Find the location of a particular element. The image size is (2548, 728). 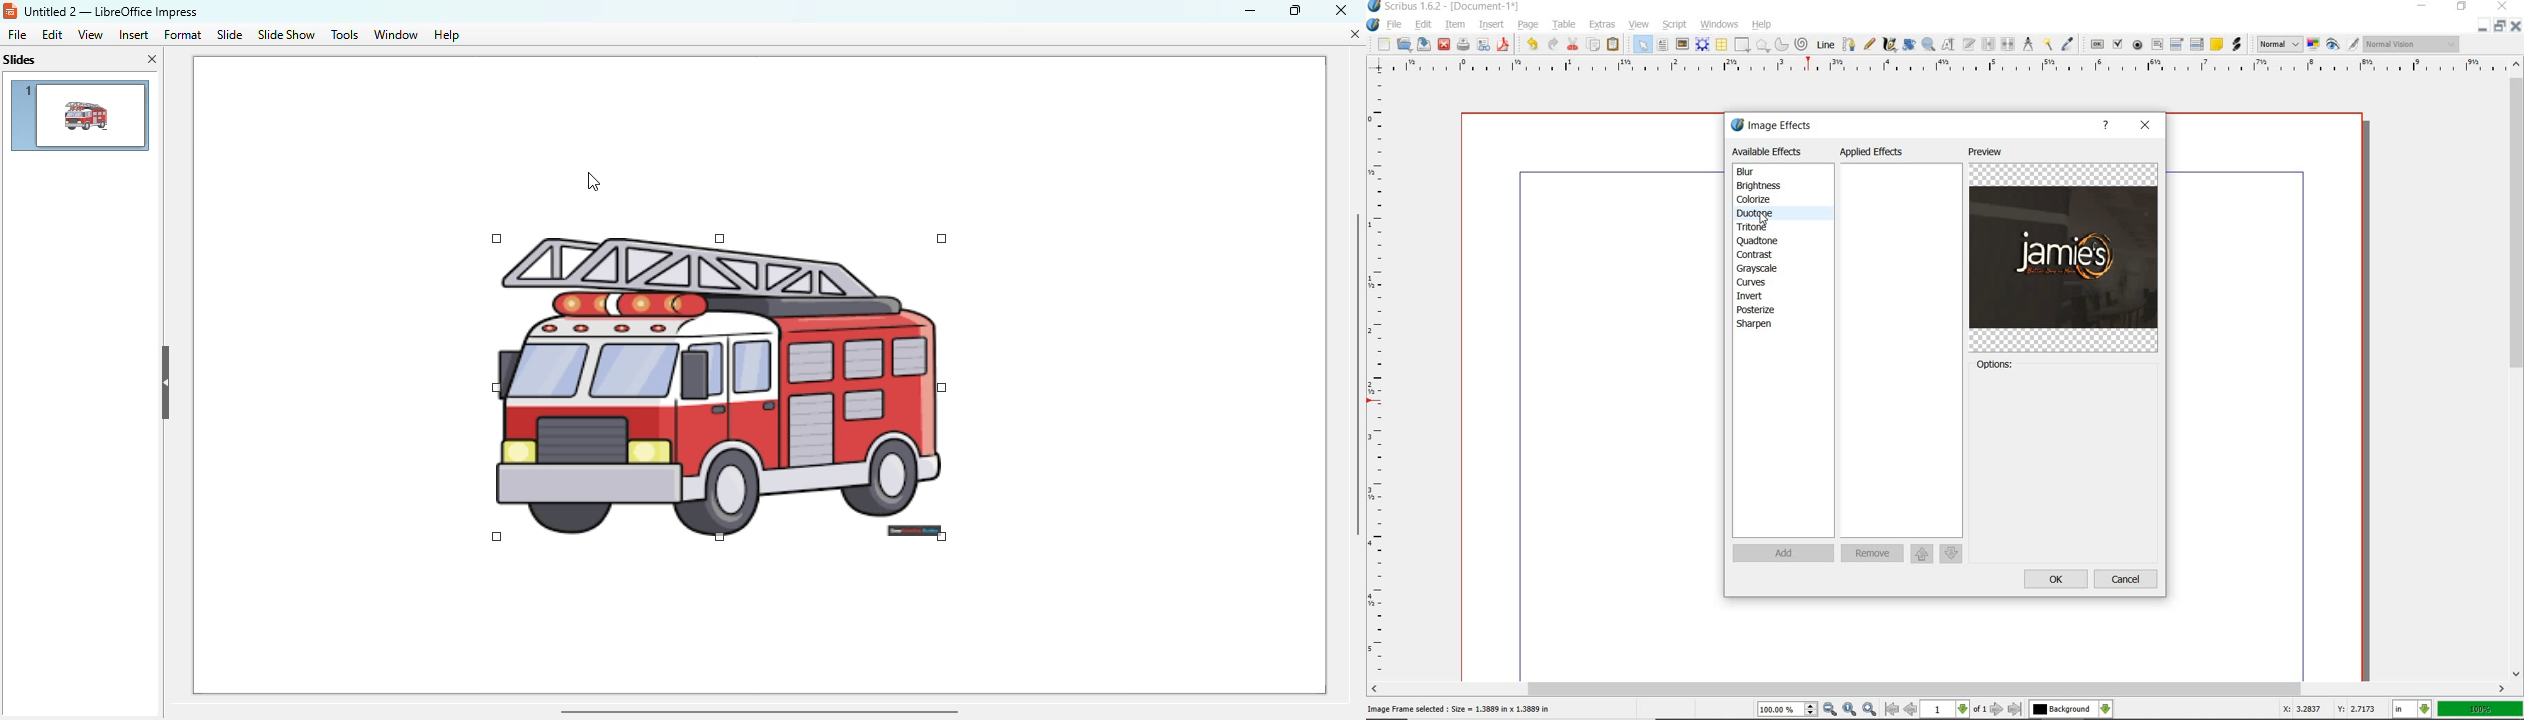

pdf push button is located at coordinates (2098, 45).